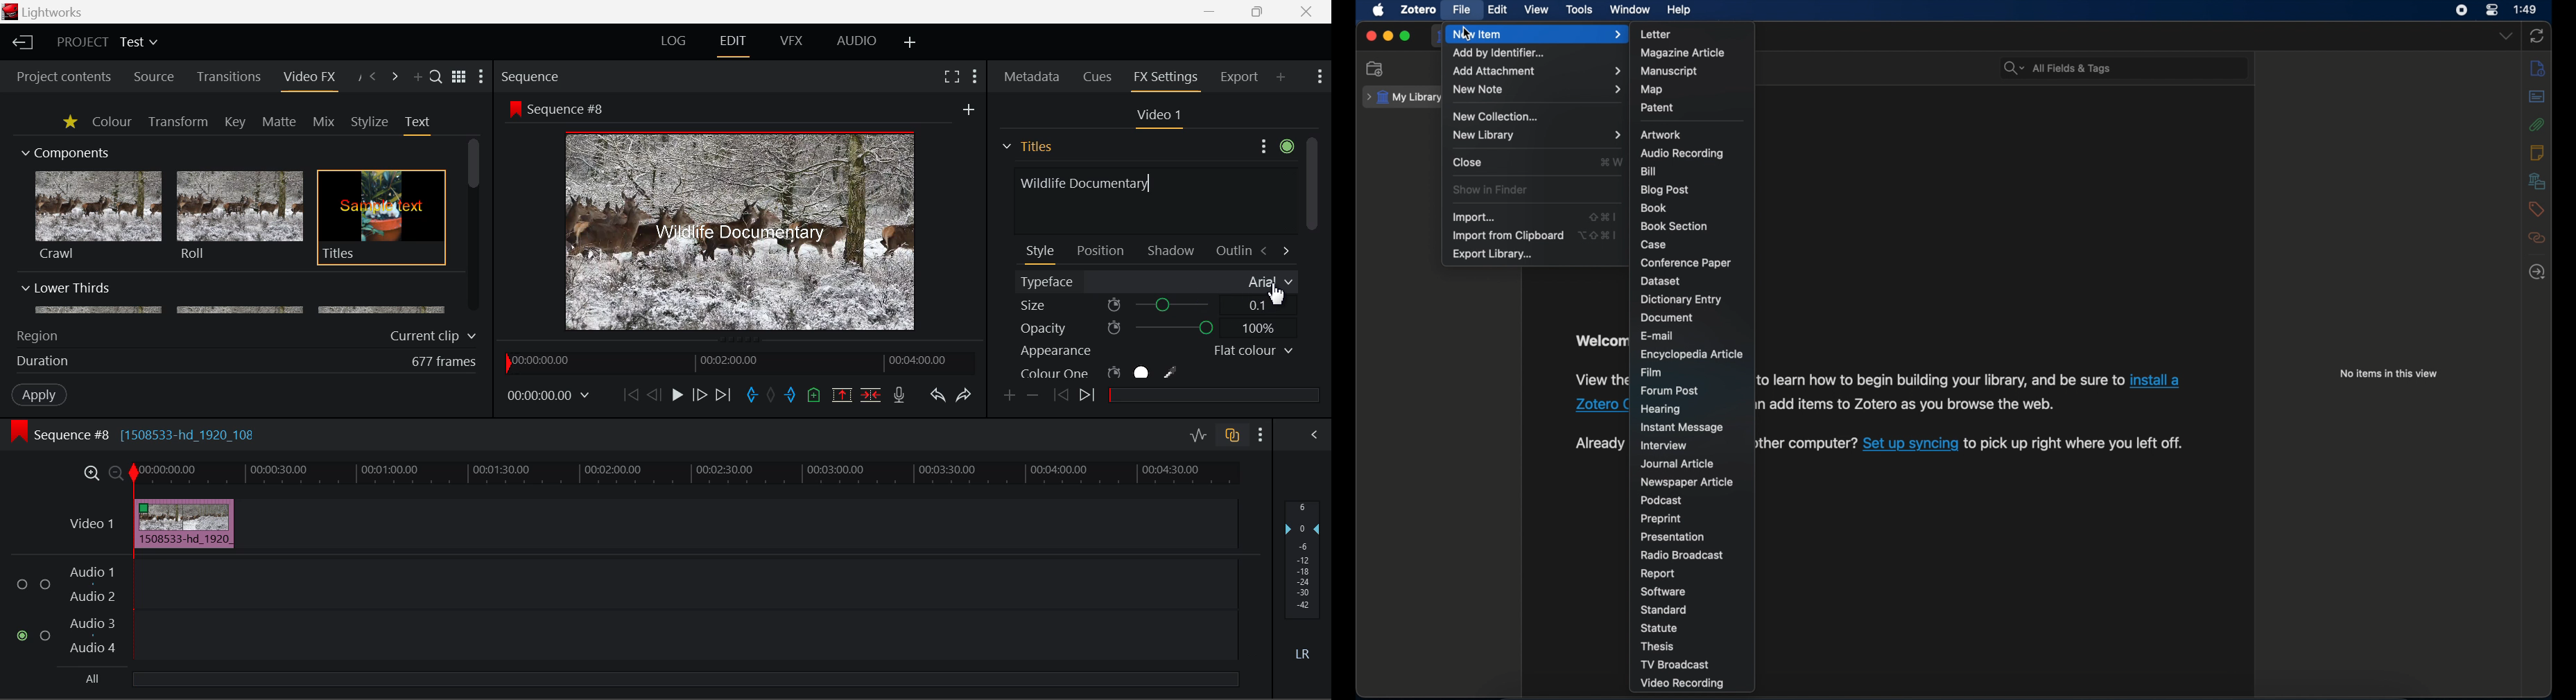  I want to click on new item, so click(1538, 34).